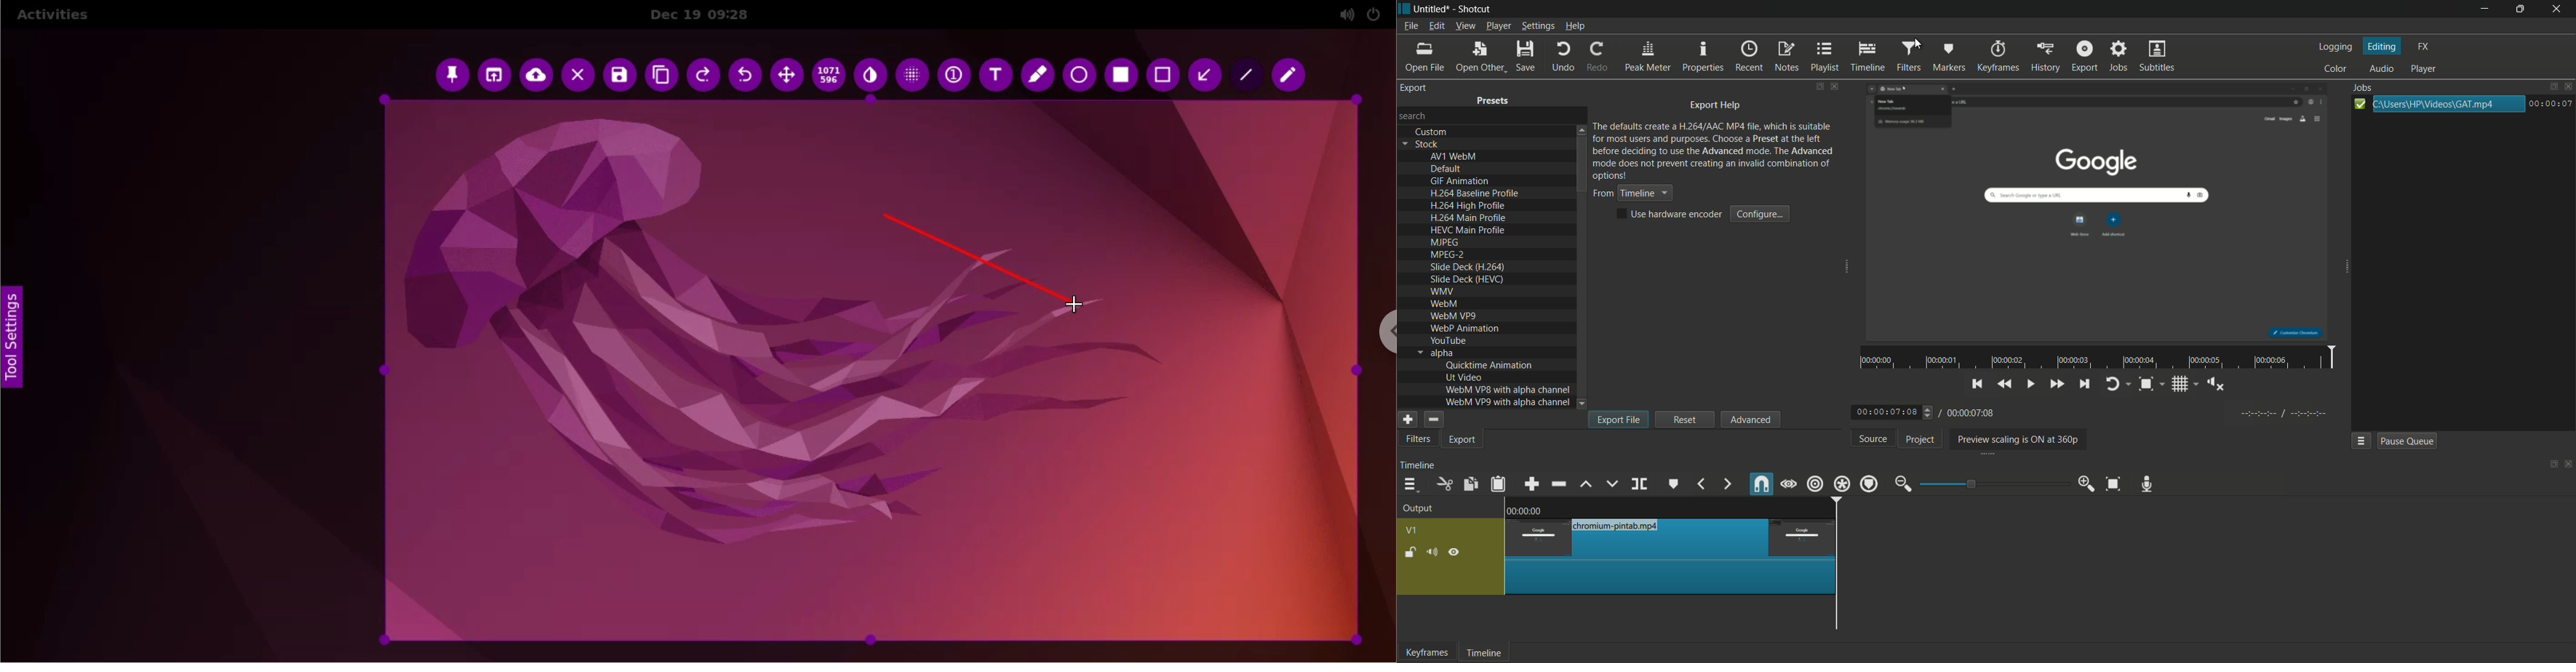  Describe the element at coordinates (2520, 9) in the screenshot. I see `maximize` at that location.